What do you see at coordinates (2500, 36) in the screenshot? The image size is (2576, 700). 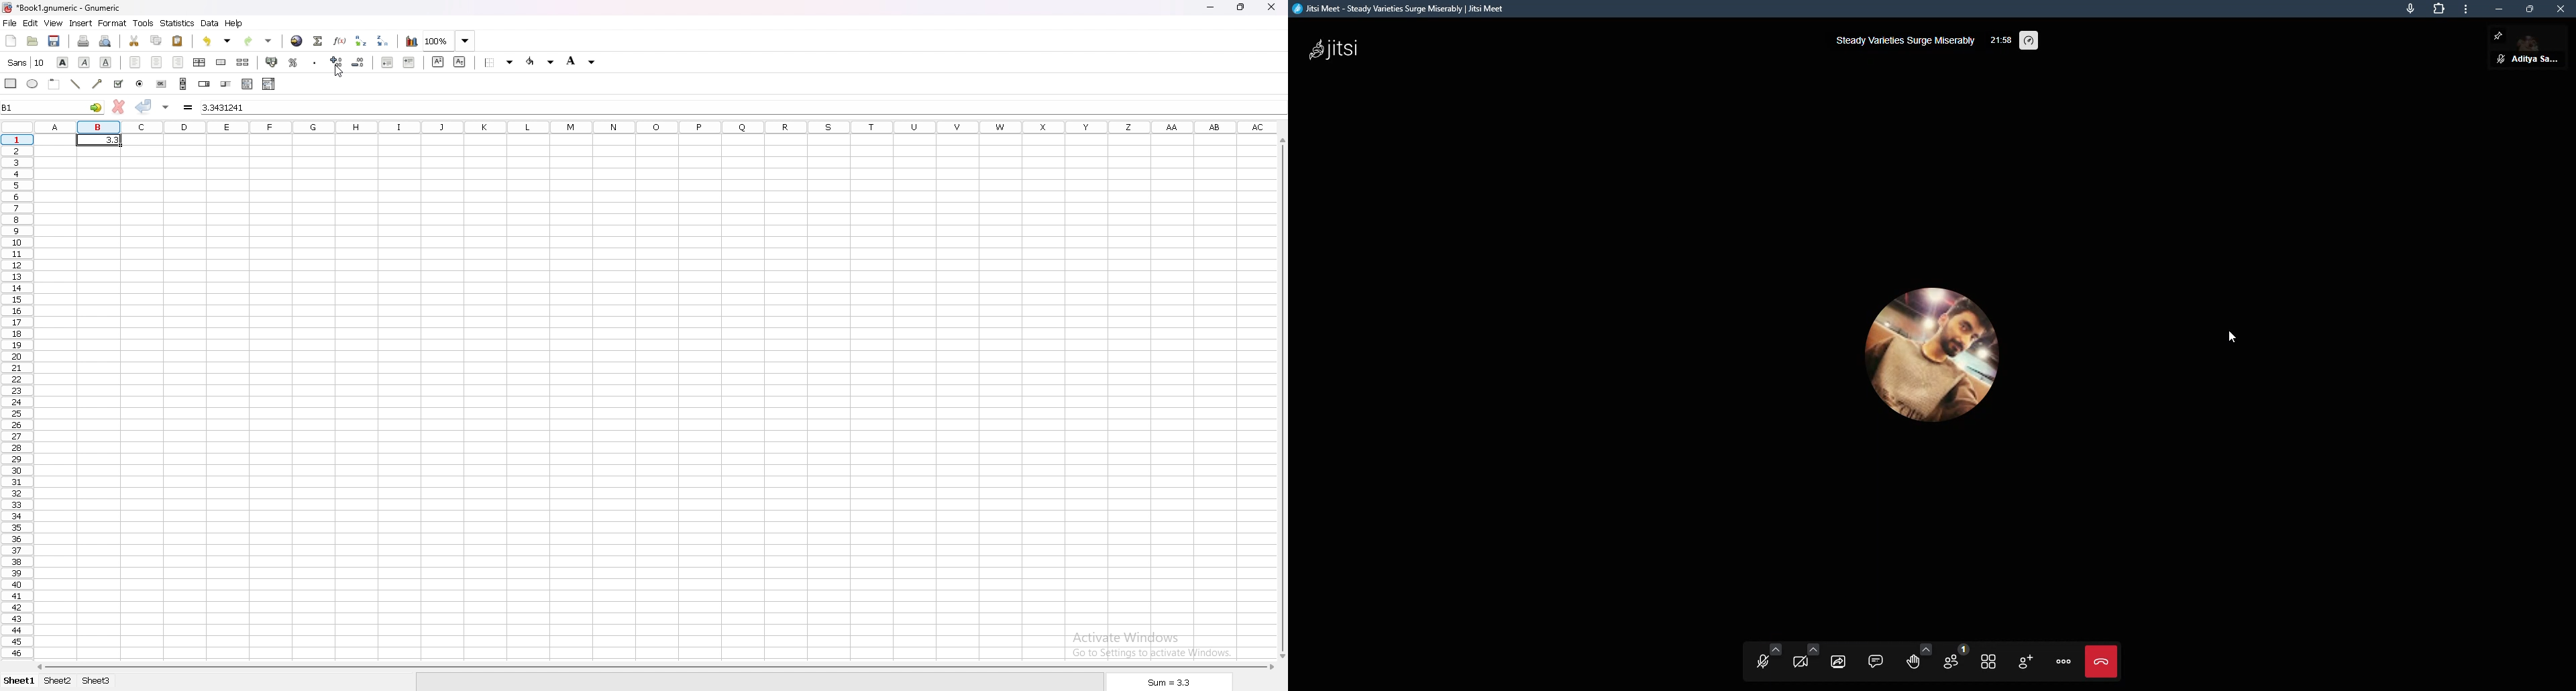 I see `pin` at bounding box center [2500, 36].